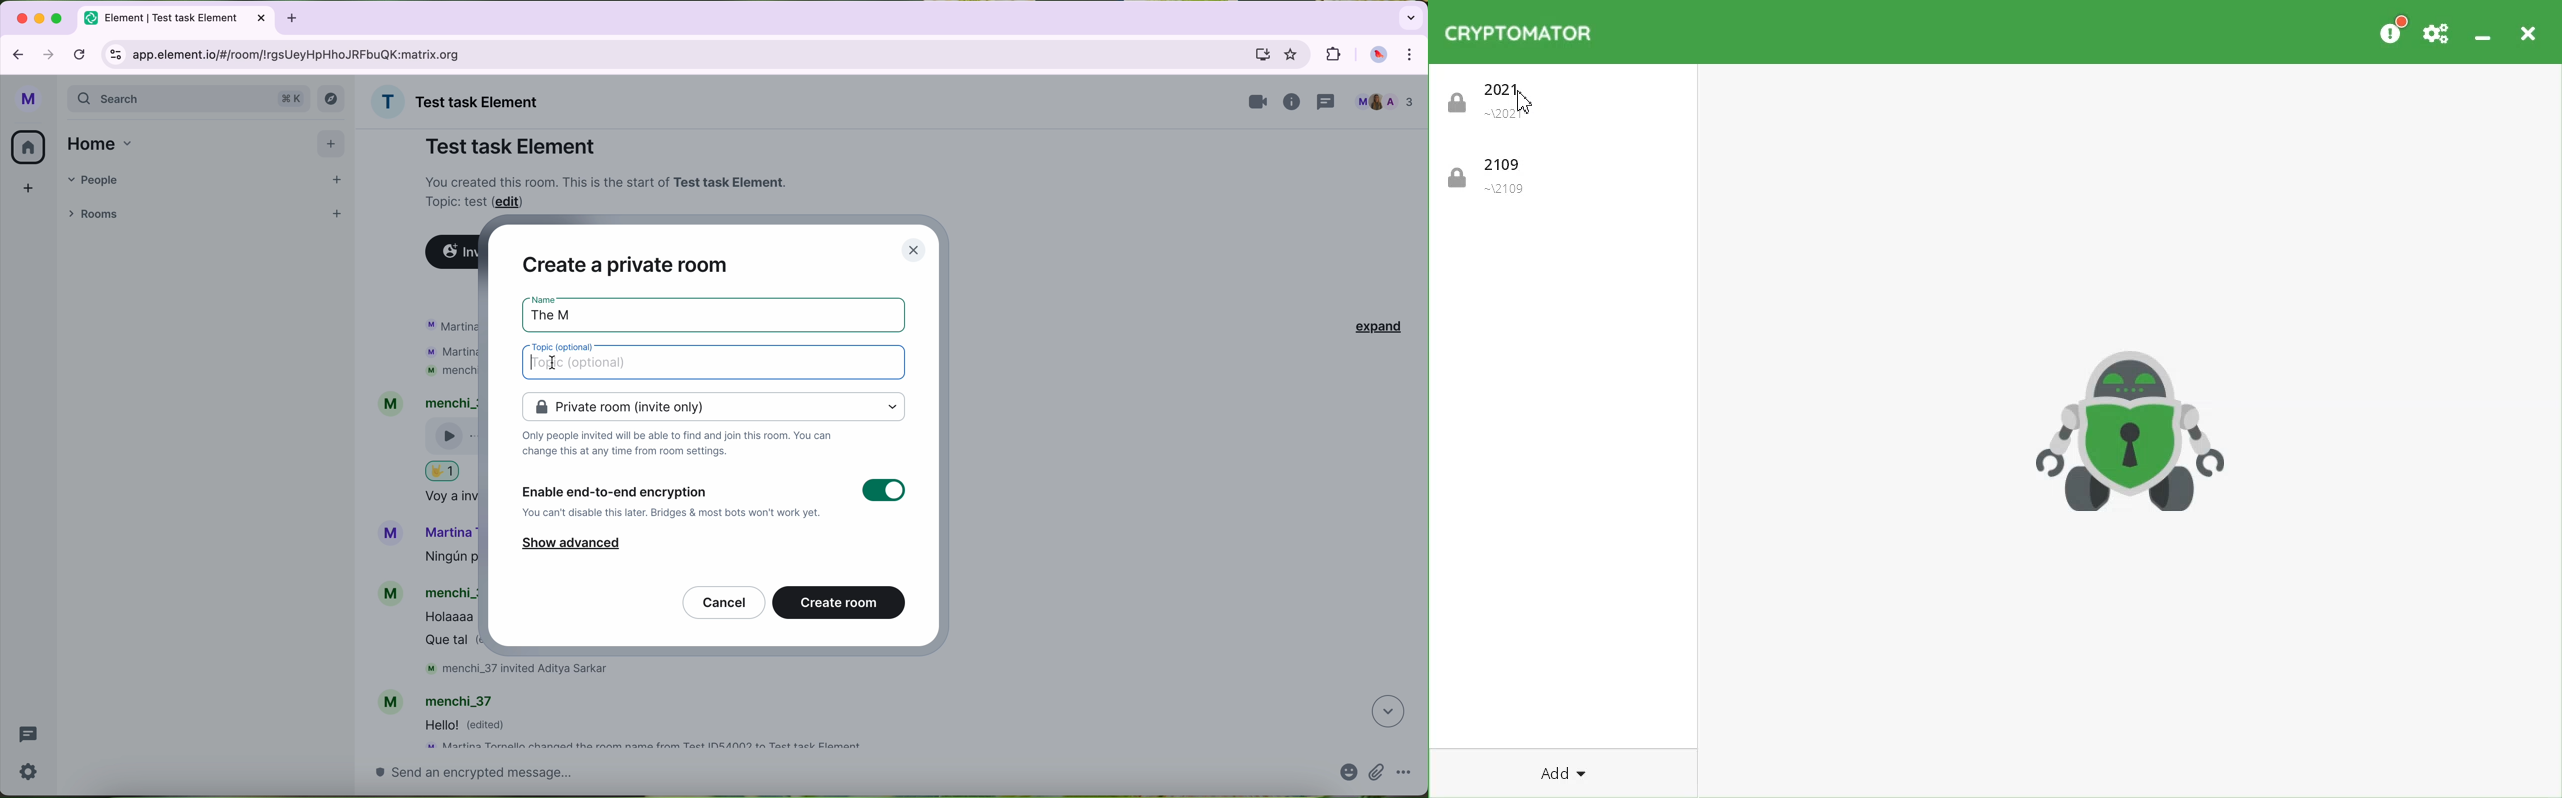  What do you see at coordinates (207, 179) in the screenshot?
I see `people tab` at bounding box center [207, 179].